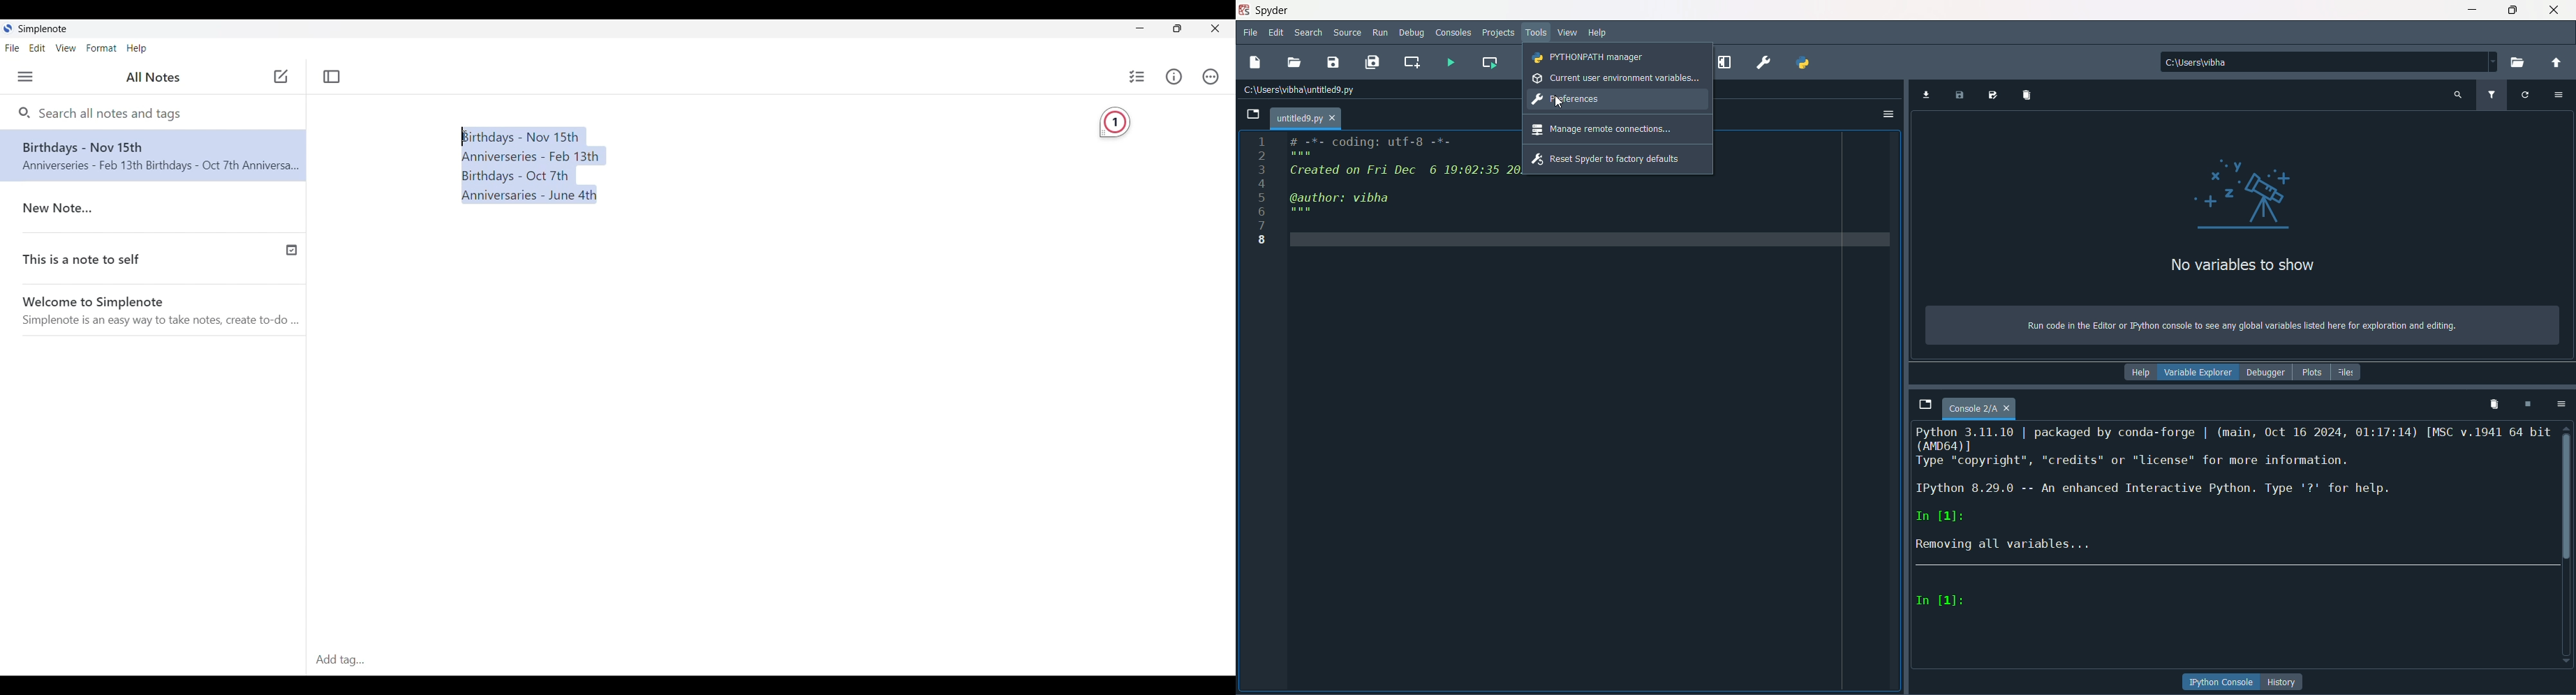  I want to click on search variable, so click(2458, 94).